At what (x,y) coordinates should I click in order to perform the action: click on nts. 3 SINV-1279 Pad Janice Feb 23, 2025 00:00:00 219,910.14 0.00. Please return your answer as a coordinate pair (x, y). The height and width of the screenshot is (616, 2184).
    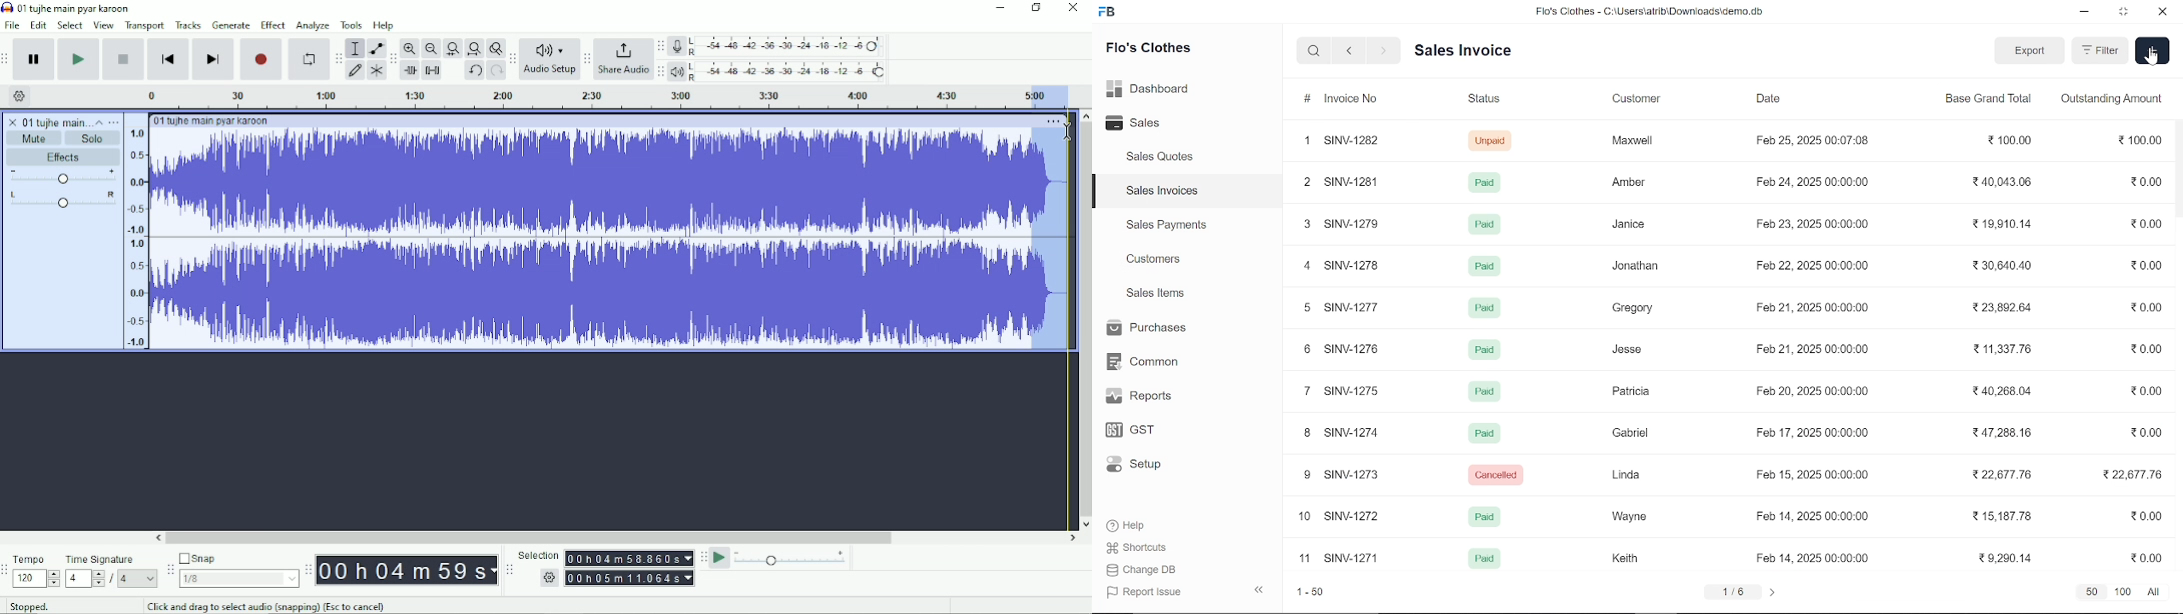
    Looking at the image, I should click on (1735, 226).